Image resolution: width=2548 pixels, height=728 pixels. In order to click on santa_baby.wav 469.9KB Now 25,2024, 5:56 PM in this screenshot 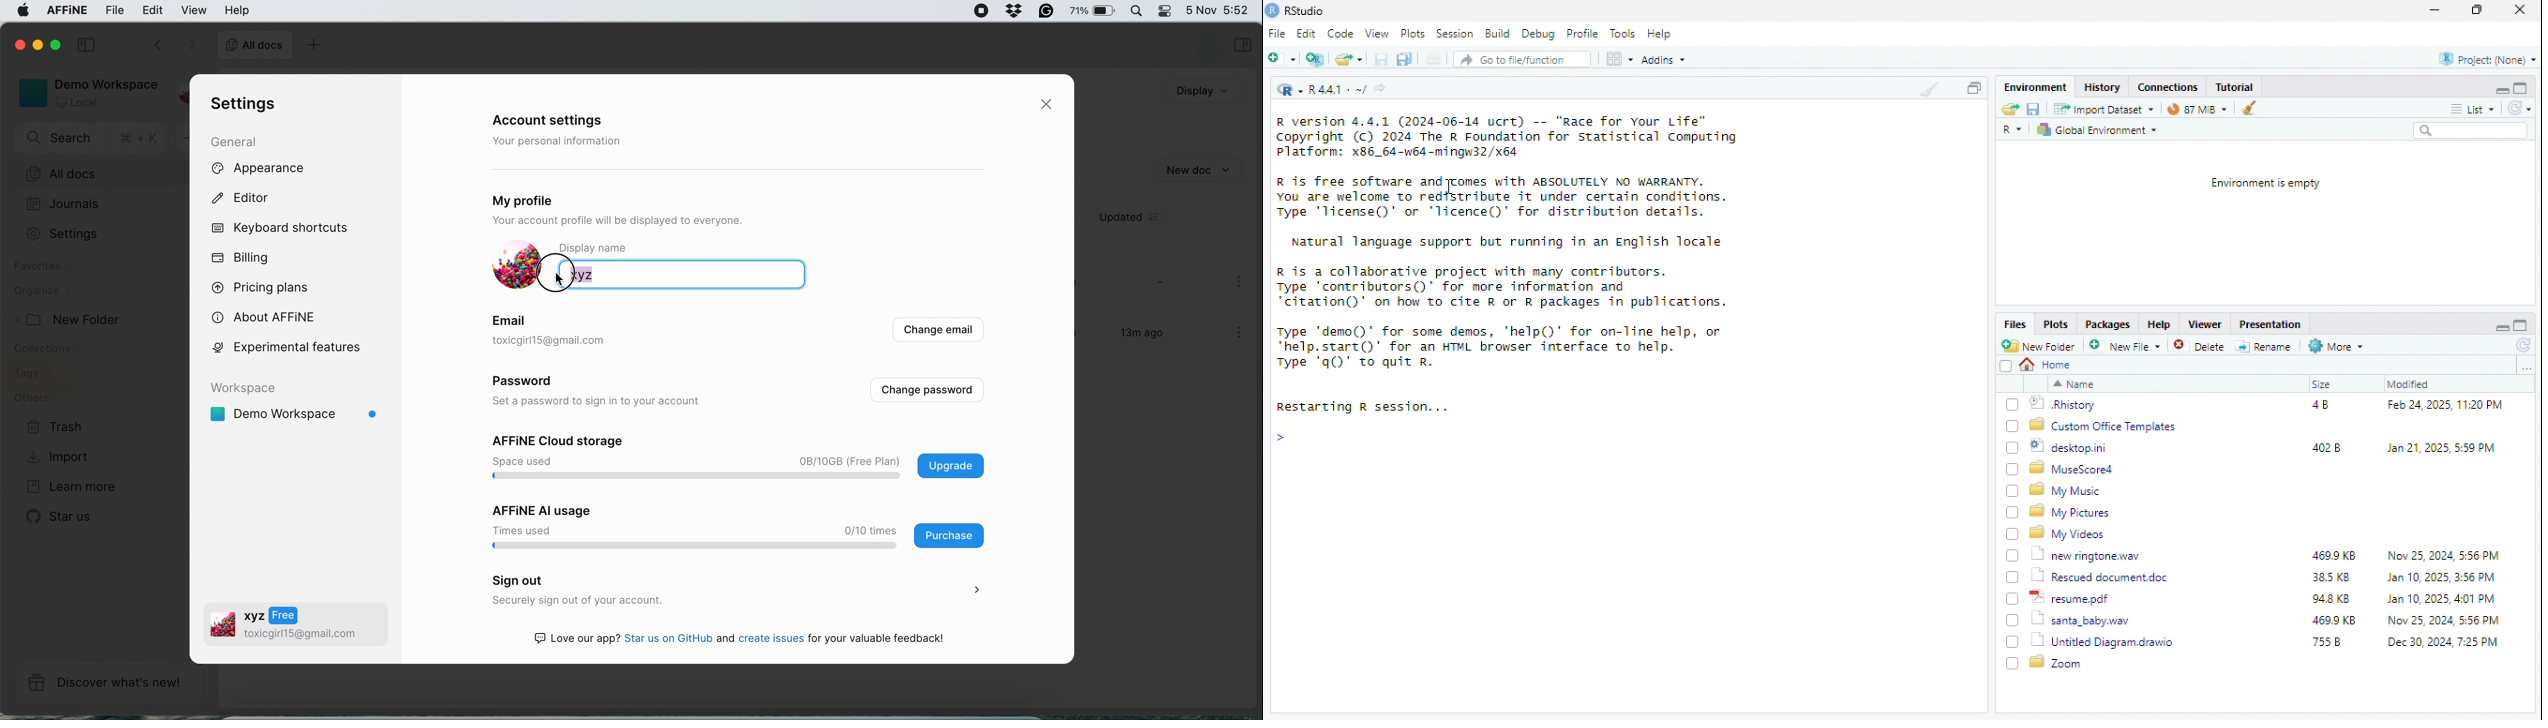, I will do `click(2270, 619)`.